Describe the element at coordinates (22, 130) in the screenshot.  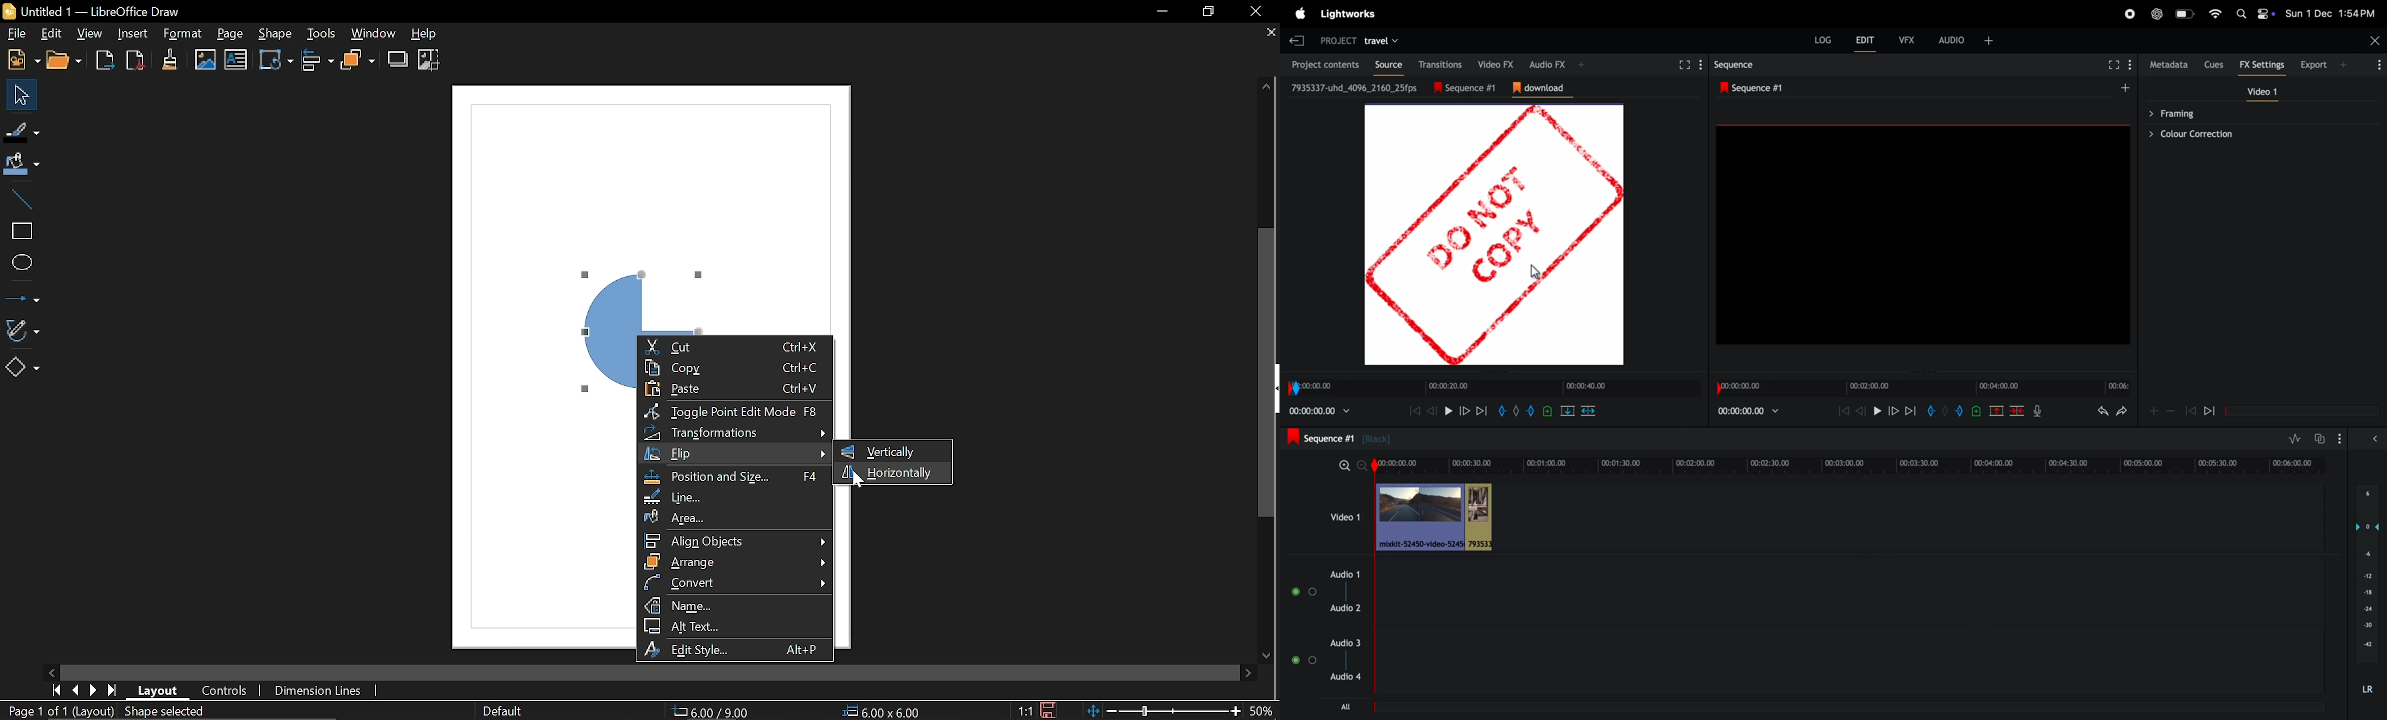
I see `Fill line` at that location.